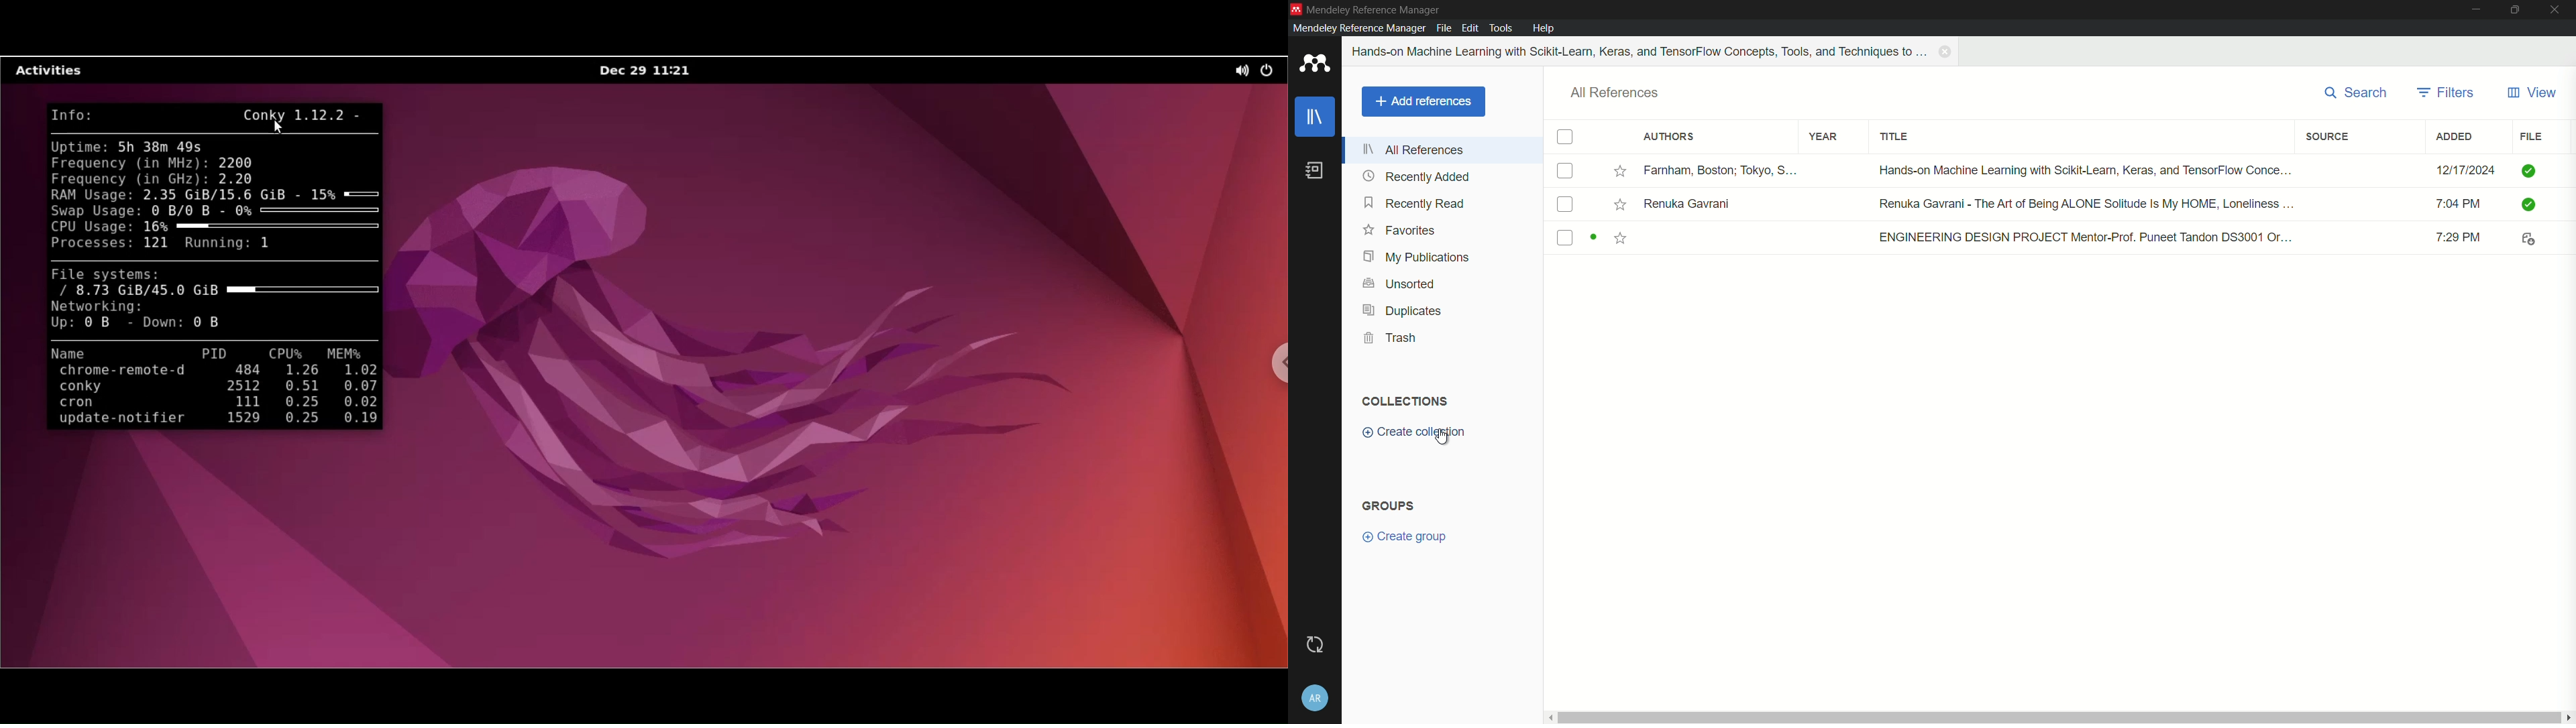 The width and height of the screenshot is (2576, 728). Describe the element at coordinates (1406, 536) in the screenshot. I see `create group` at that location.